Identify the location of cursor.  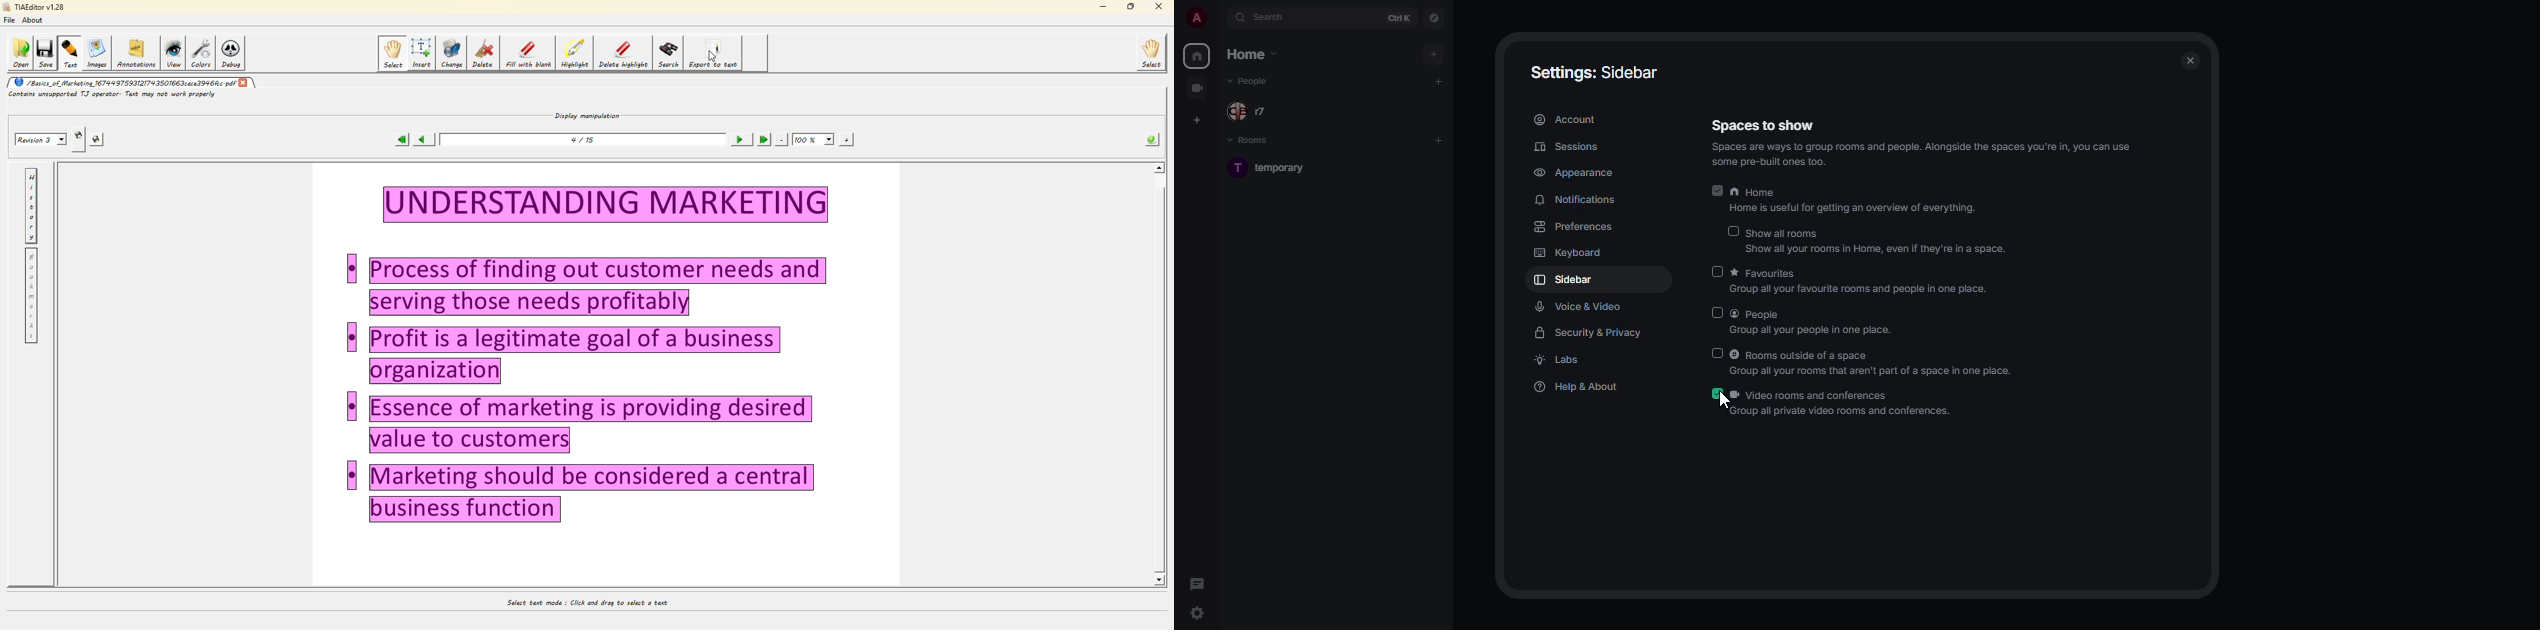
(1724, 406).